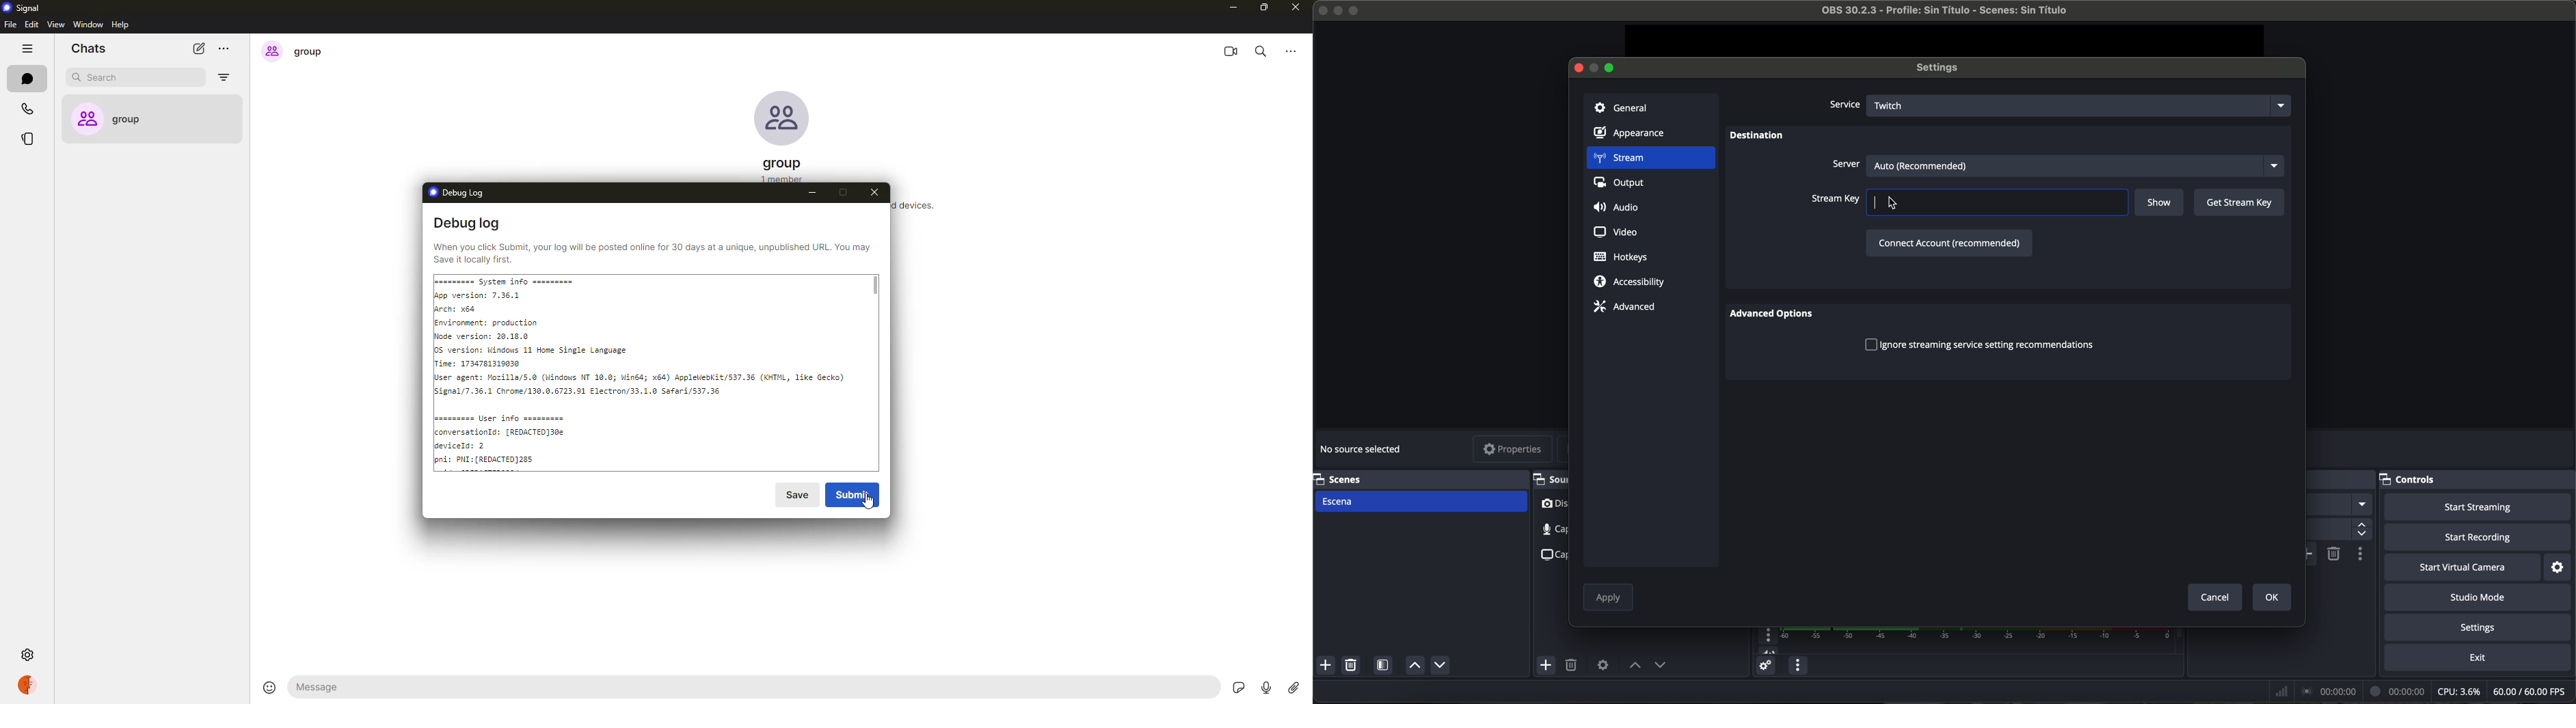  What do you see at coordinates (1624, 306) in the screenshot?
I see `advanced` at bounding box center [1624, 306].